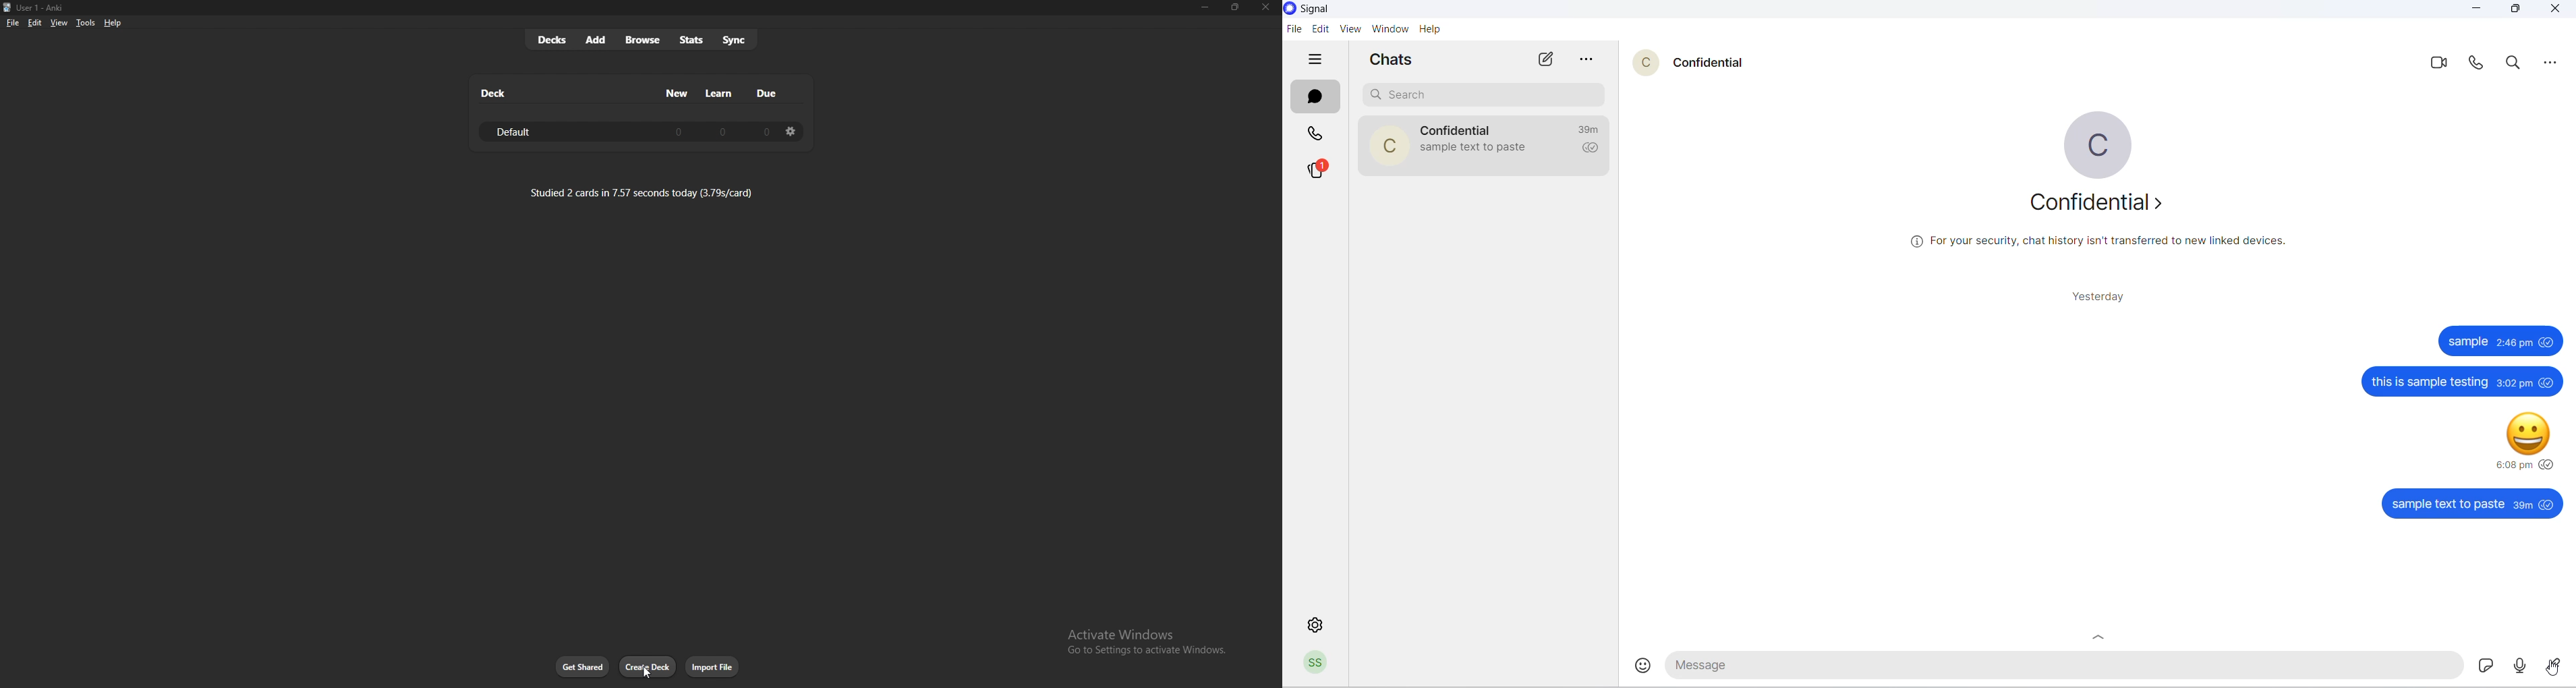 This screenshot has height=700, width=2576. I want to click on stories, so click(1317, 169).